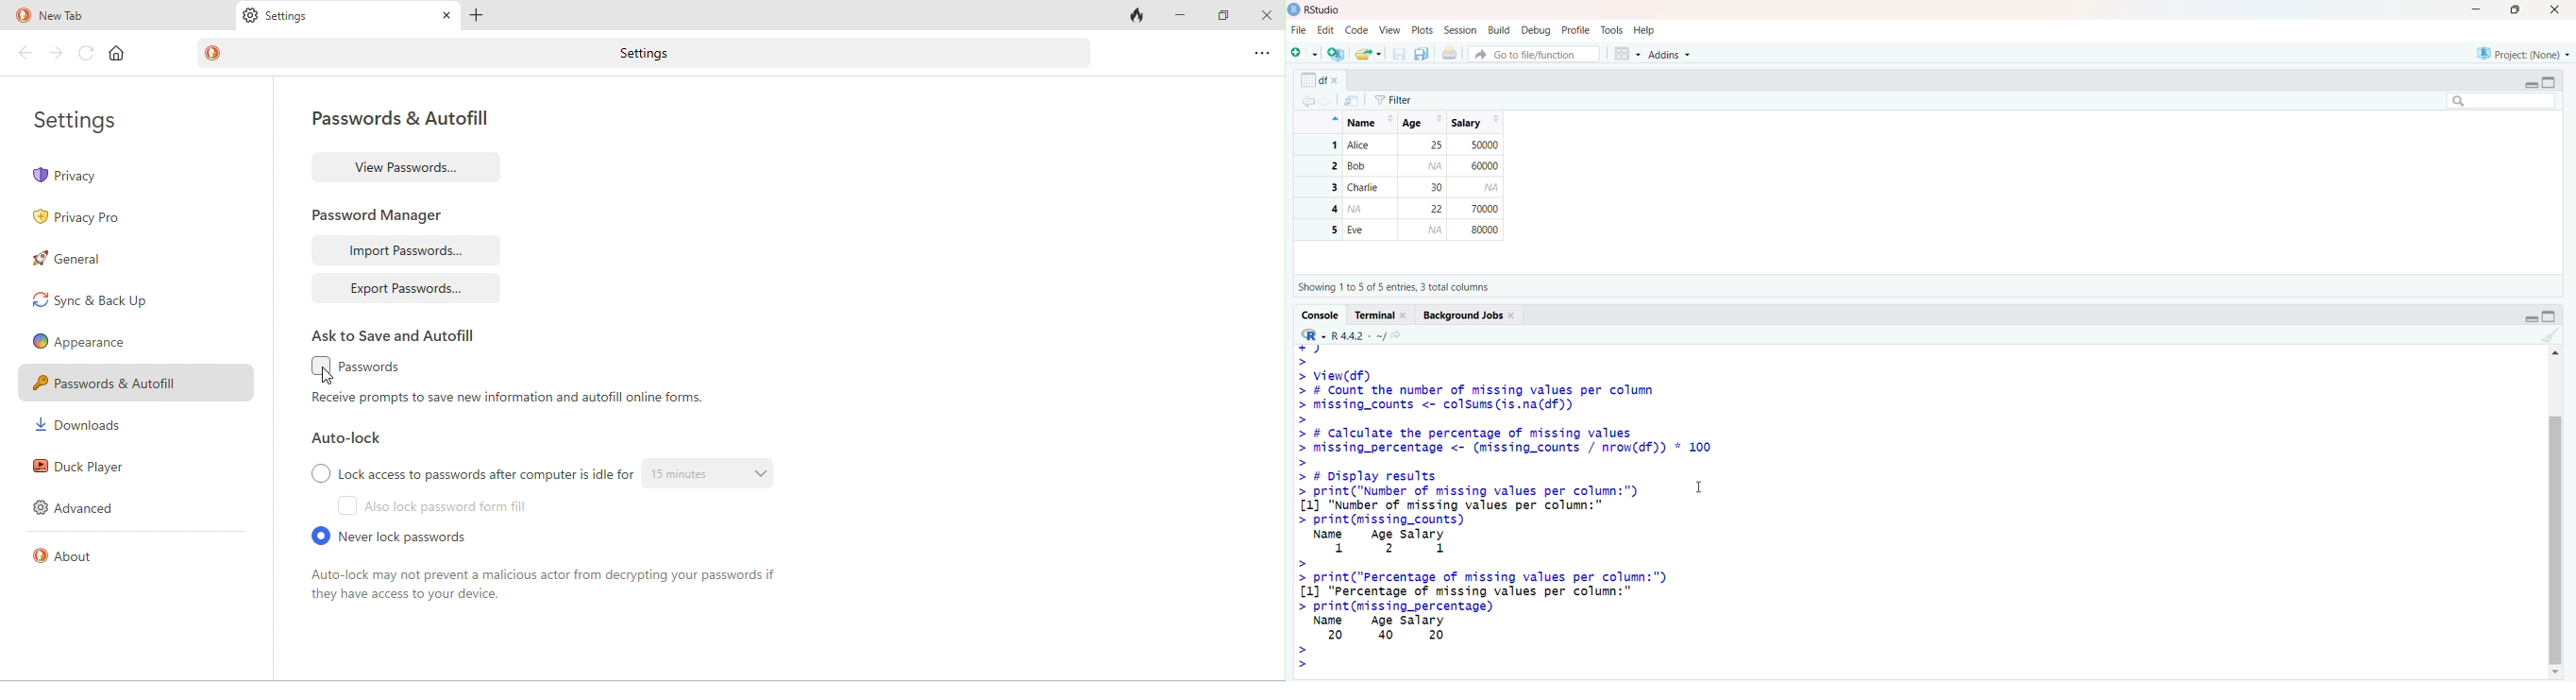  I want to click on Background Jobs, so click(1467, 315).